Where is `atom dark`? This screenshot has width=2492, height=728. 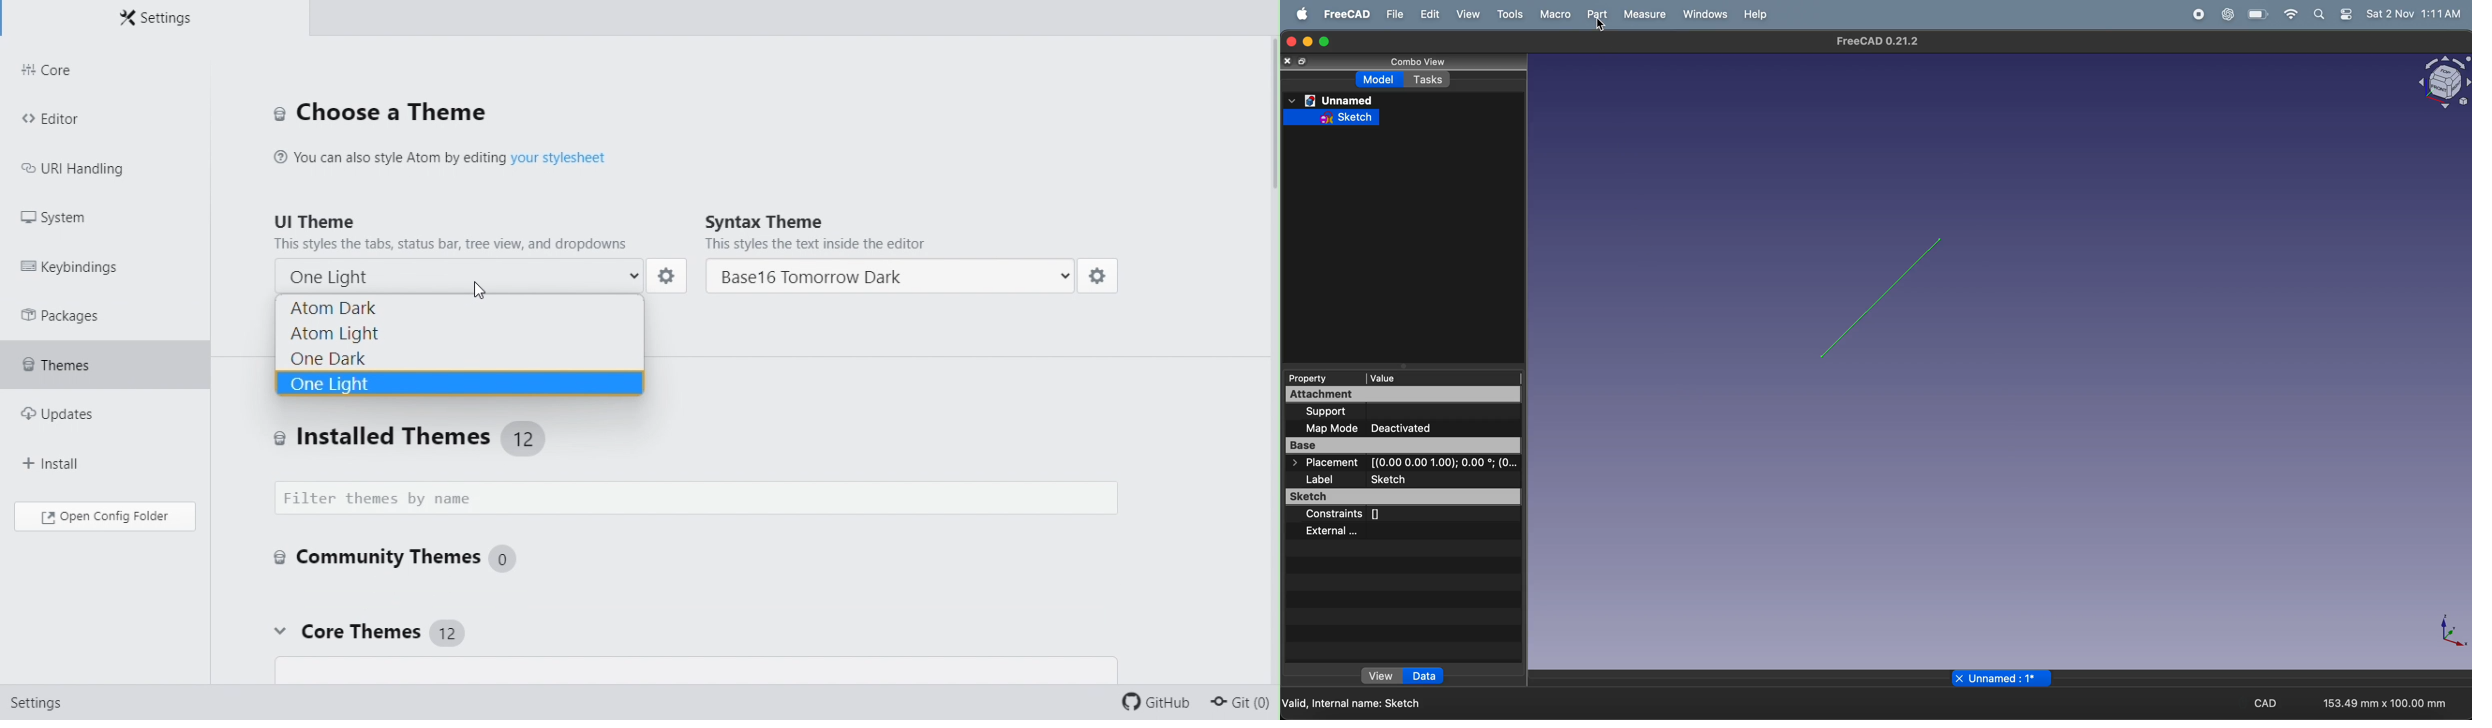 atom dark is located at coordinates (464, 307).